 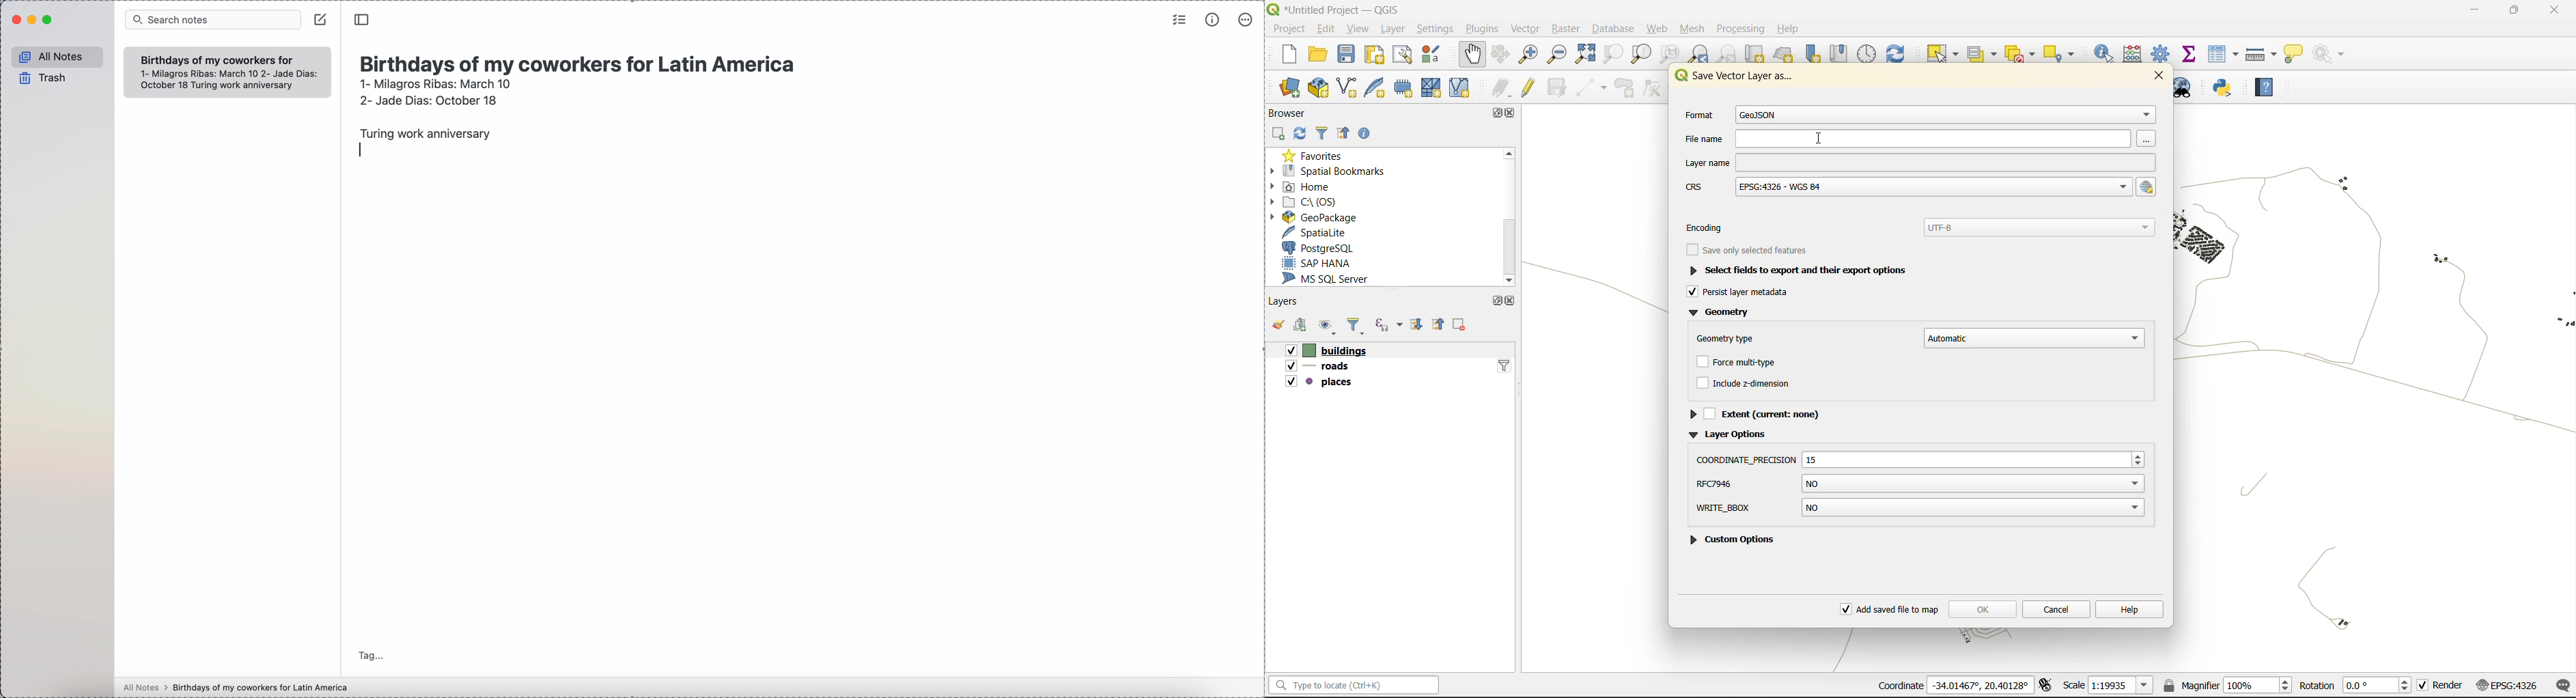 What do you see at coordinates (435, 83) in the screenshot?
I see `1- Milagros` at bounding box center [435, 83].